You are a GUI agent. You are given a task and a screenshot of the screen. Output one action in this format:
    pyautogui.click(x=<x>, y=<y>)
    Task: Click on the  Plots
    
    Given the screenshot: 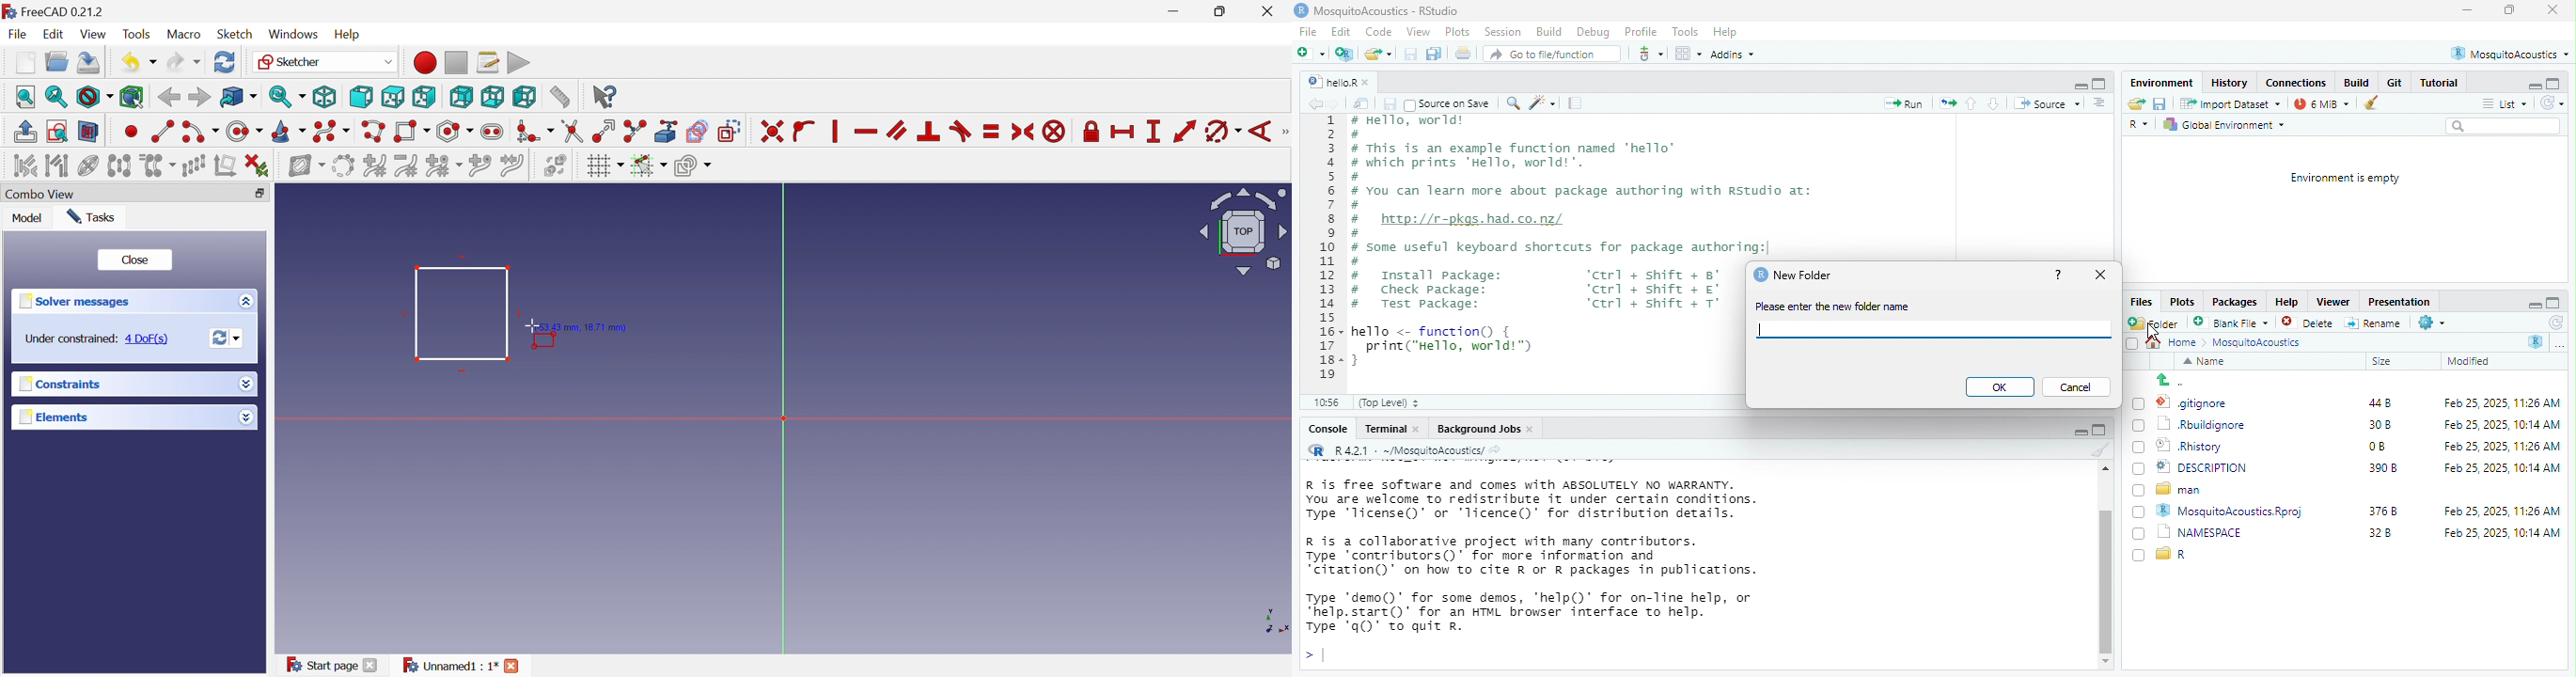 What is the action you would take?
    pyautogui.click(x=2183, y=302)
    